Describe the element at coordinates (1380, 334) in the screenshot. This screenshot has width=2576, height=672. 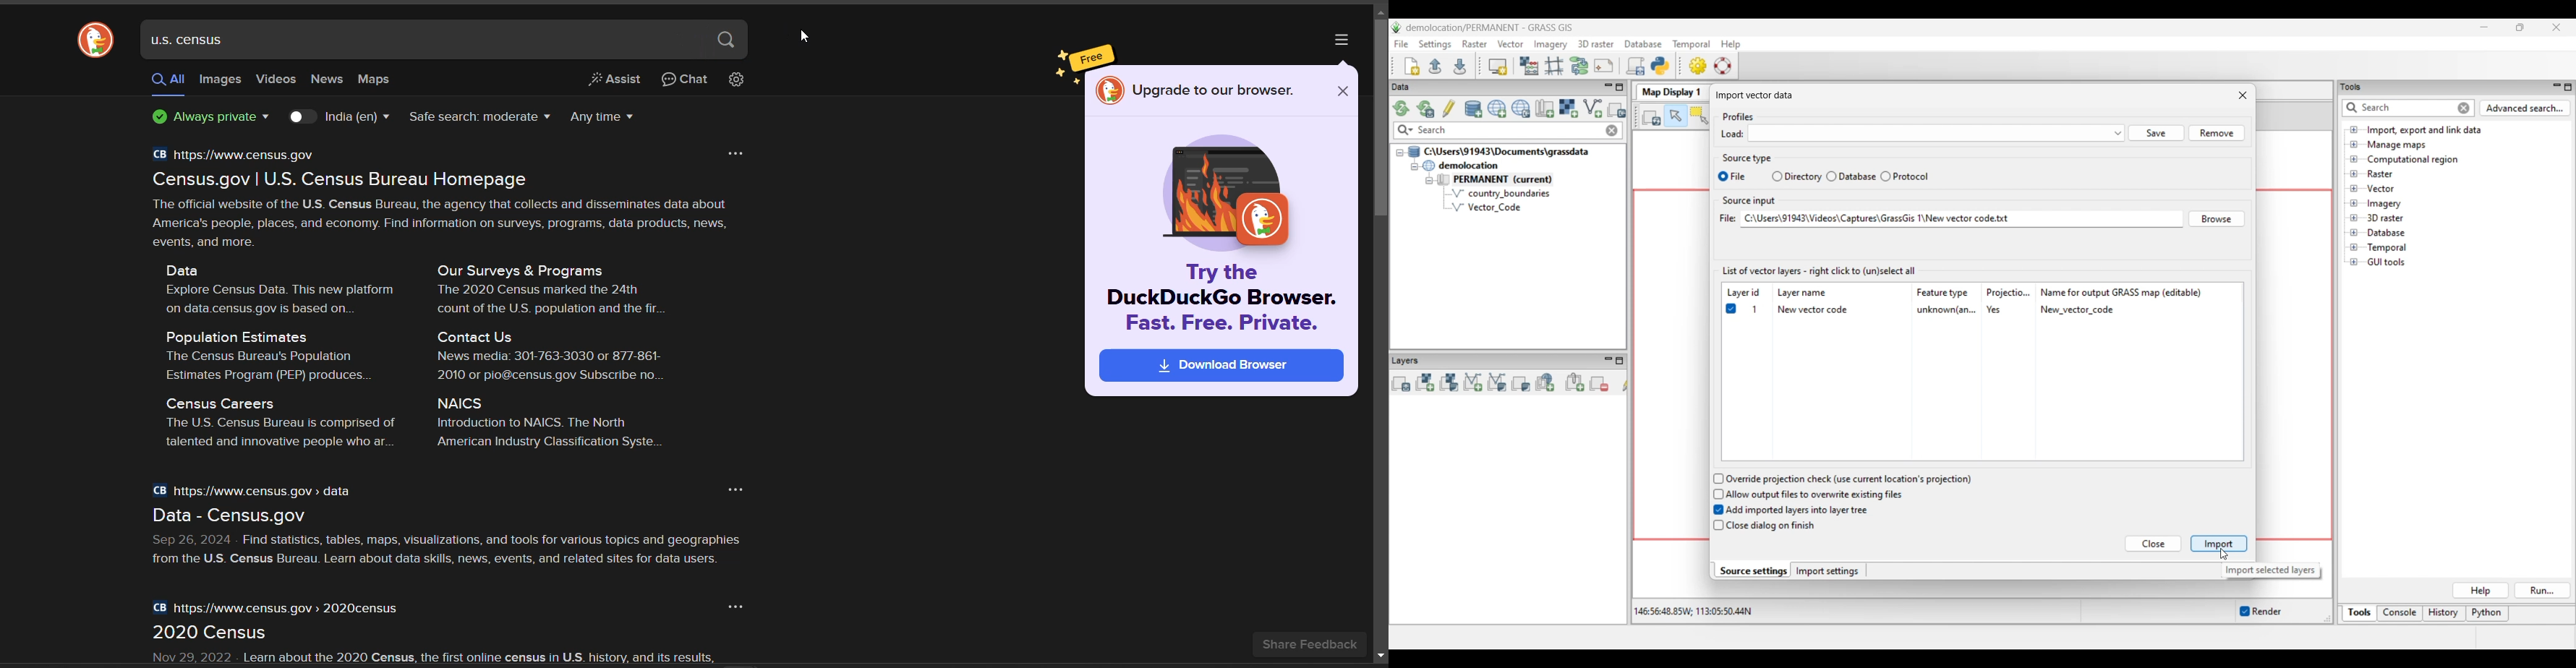
I see `scrollbar` at that location.